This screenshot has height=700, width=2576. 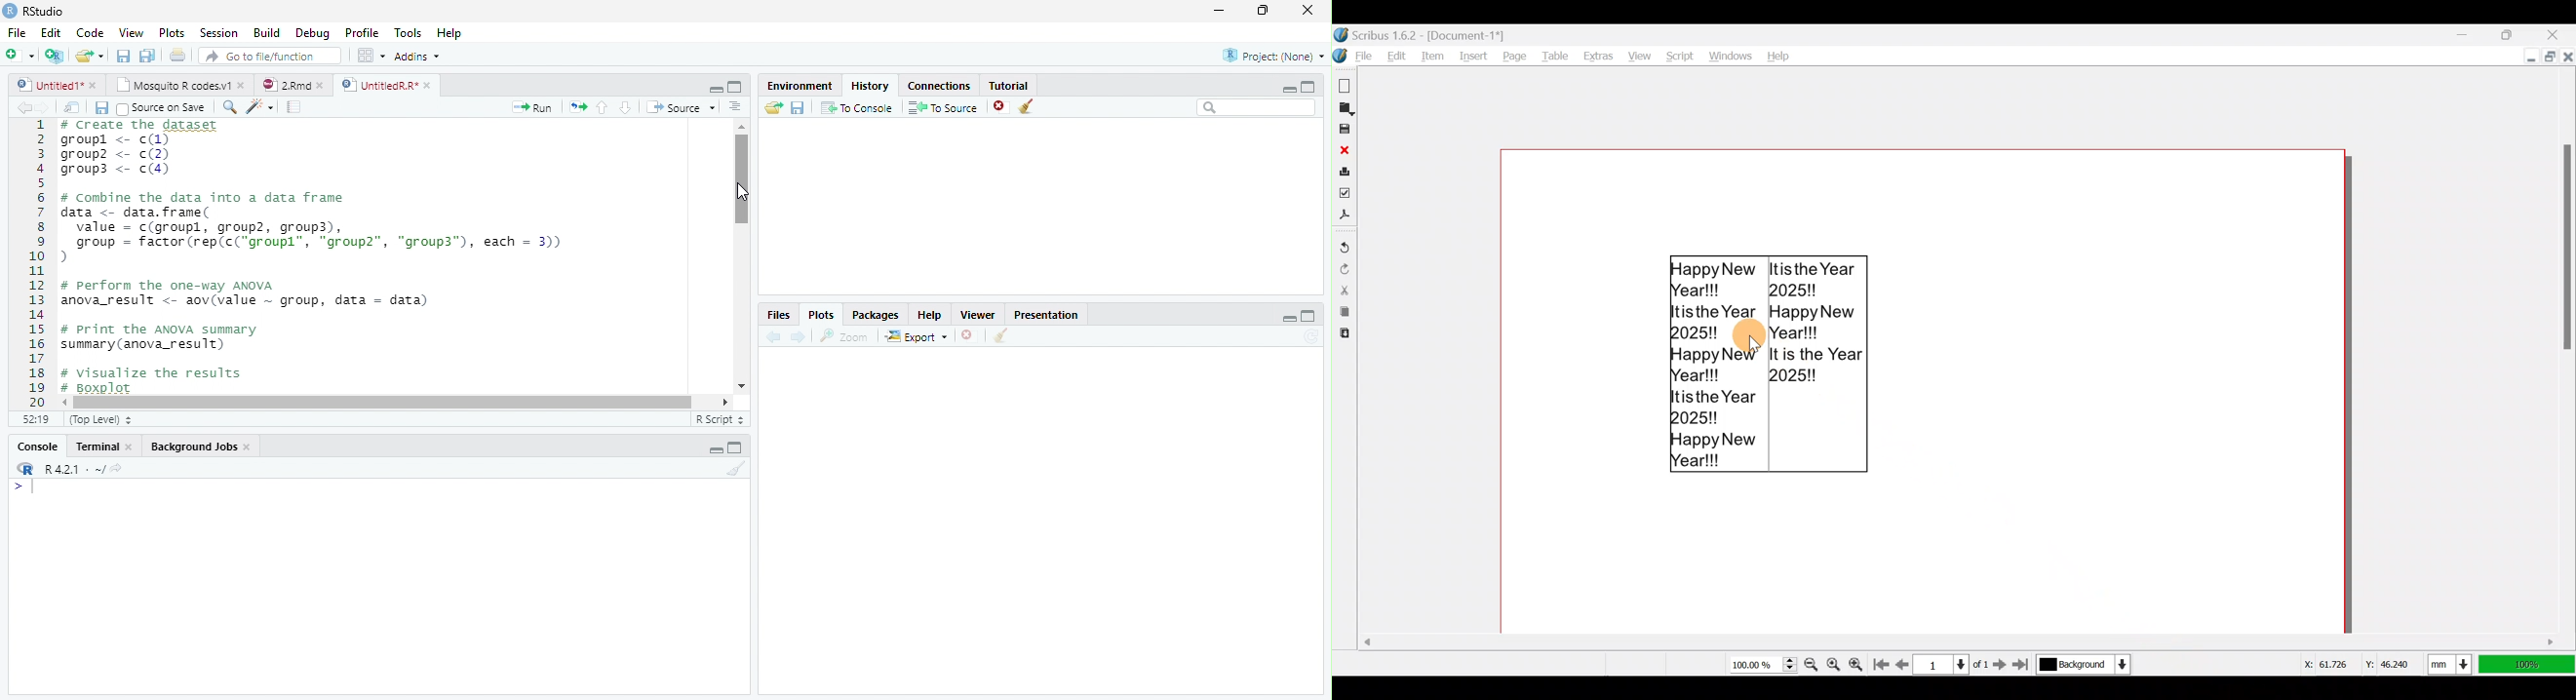 What do you see at coordinates (1272, 56) in the screenshot?
I see `Project (None)` at bounding box center [1272, 56].